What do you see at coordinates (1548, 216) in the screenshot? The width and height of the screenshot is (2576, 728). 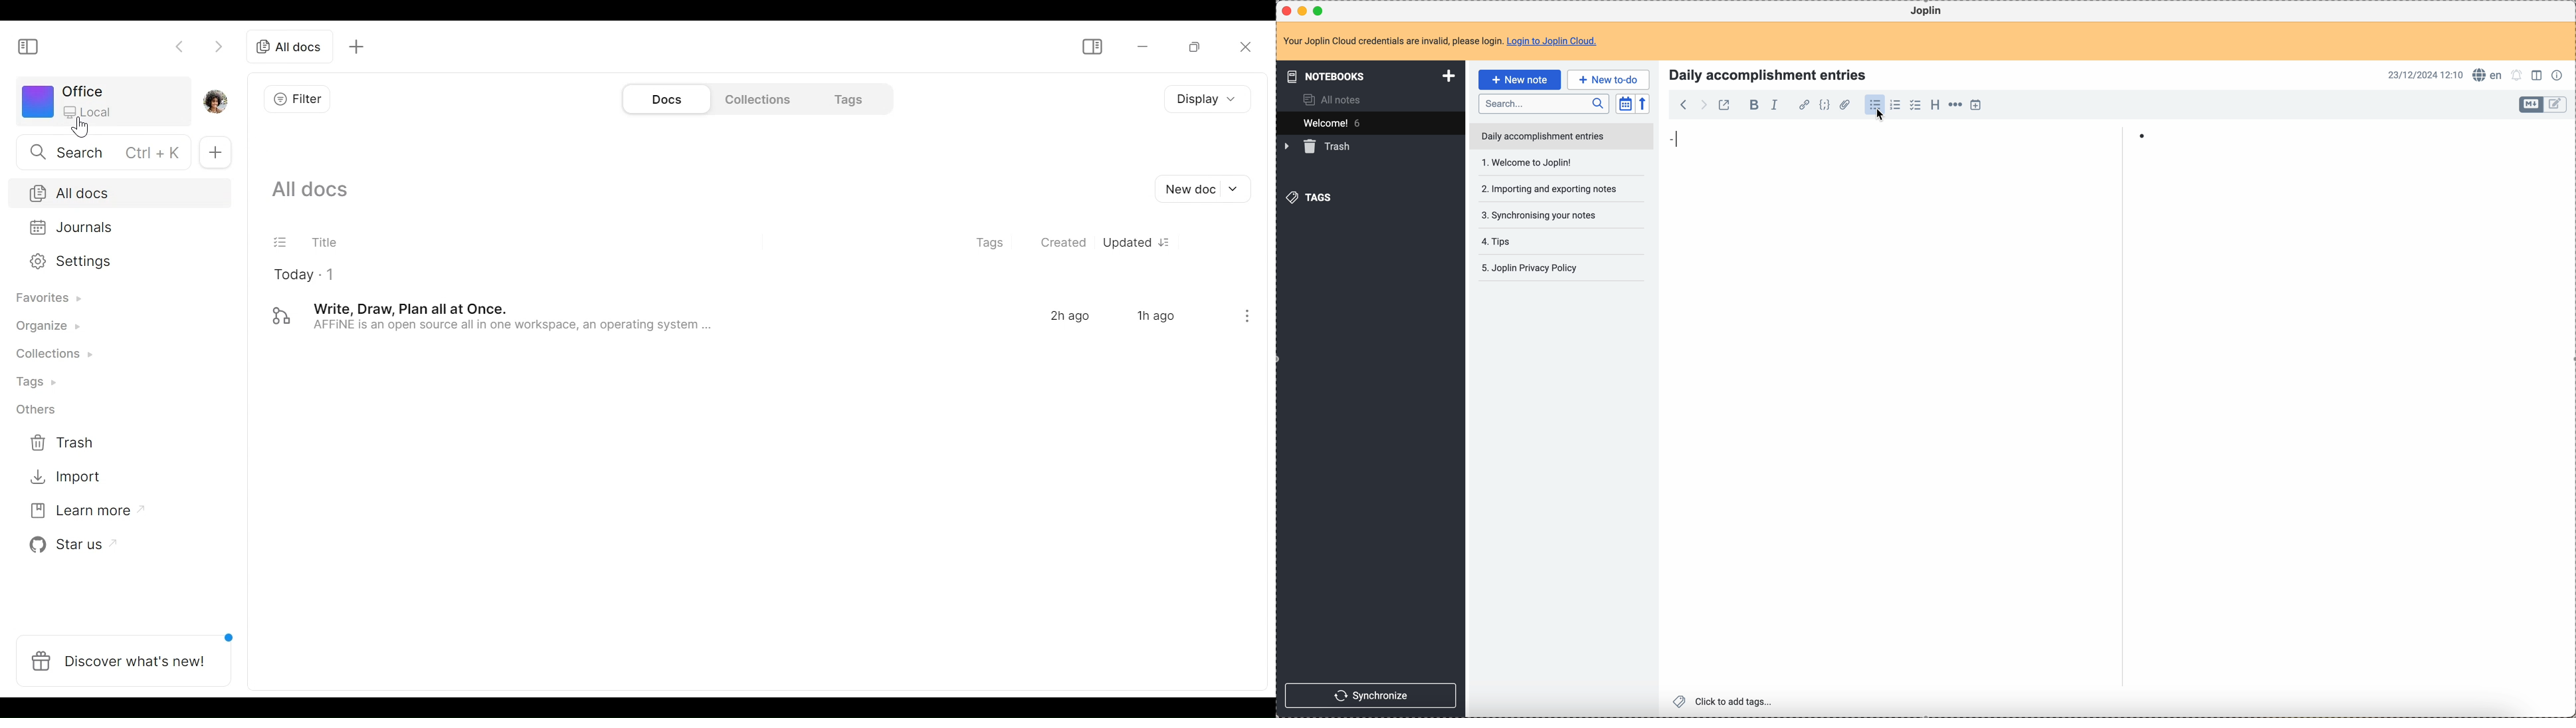 I see `tips` at bounding box center [1548, 216].